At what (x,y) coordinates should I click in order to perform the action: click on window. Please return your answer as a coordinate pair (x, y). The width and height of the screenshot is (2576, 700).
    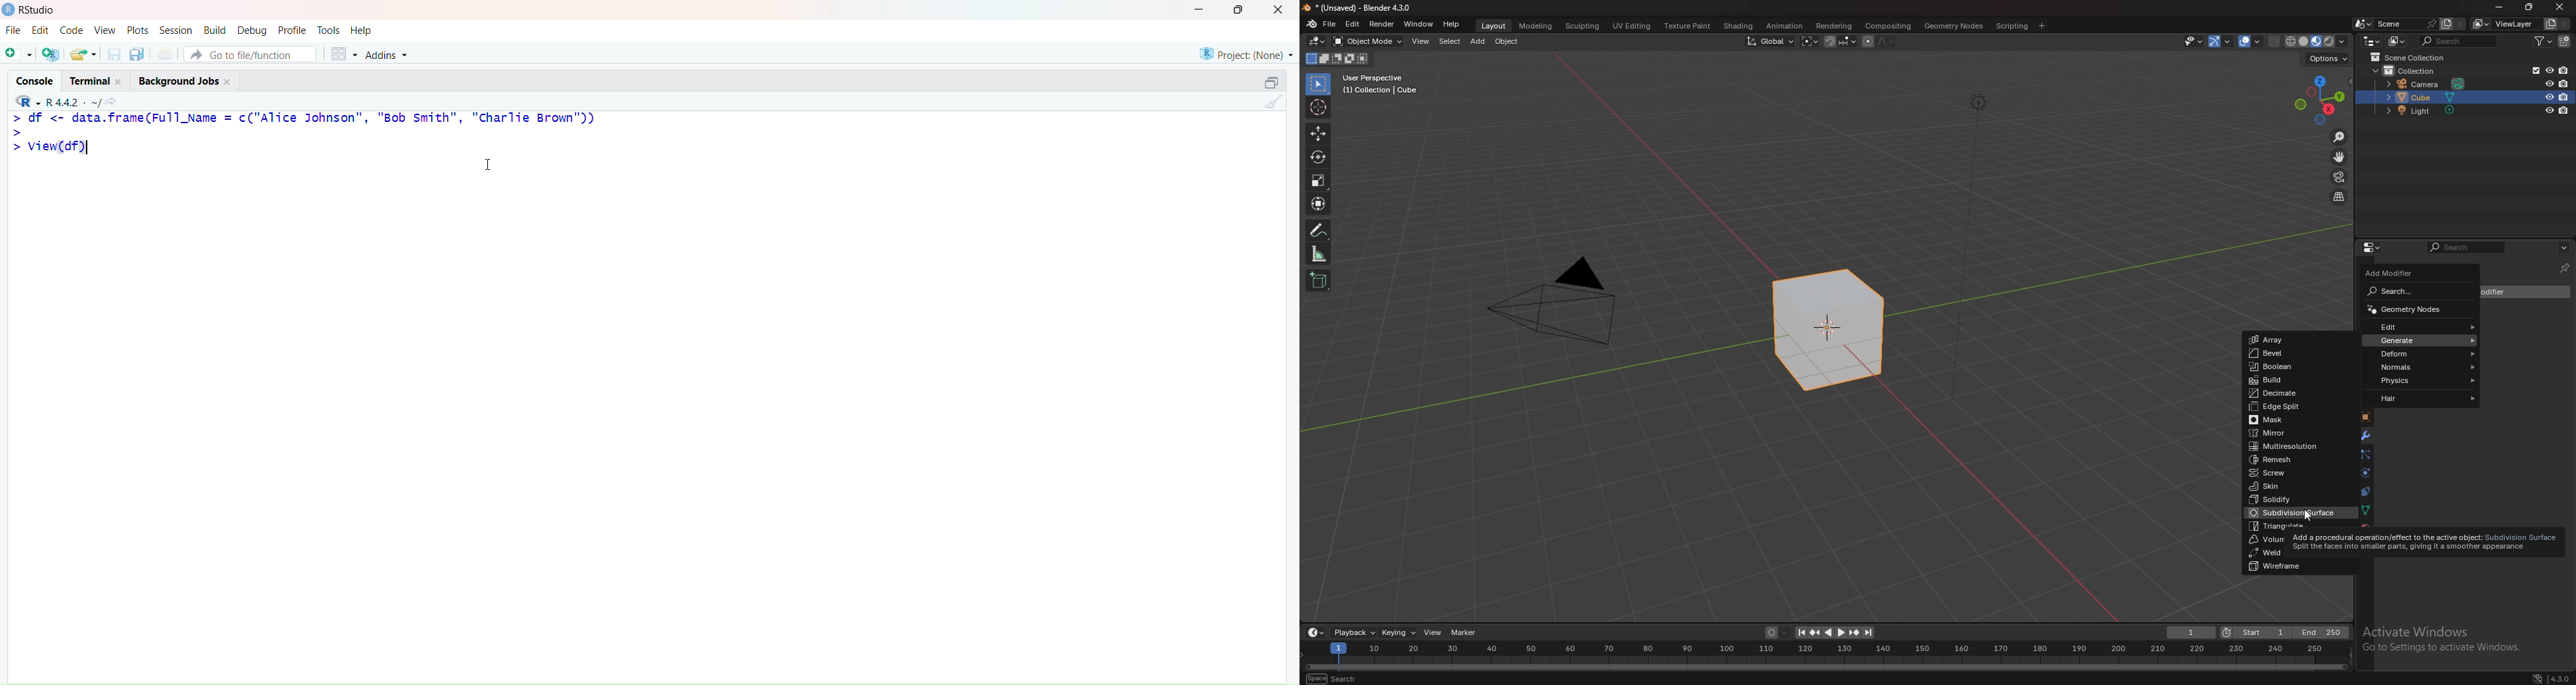
    Looking at the image, I should click on (1419, 23).